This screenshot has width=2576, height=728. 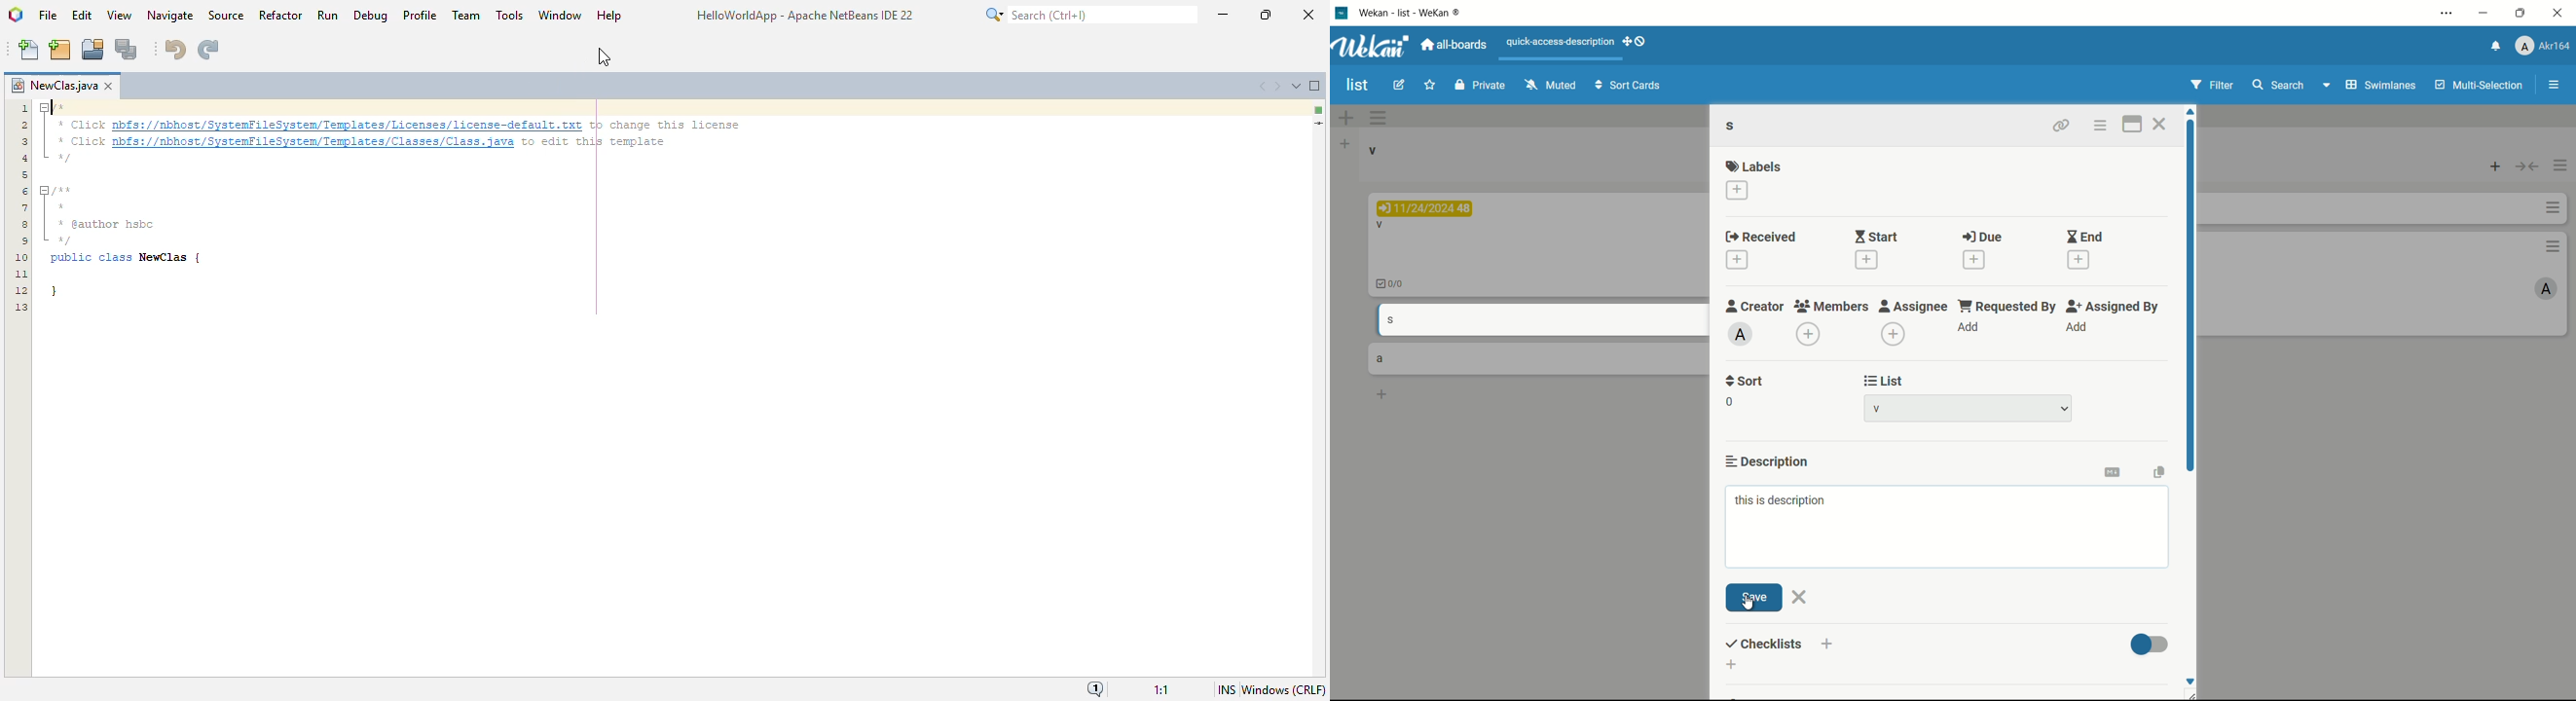 What do you see at coordinates (1878, 237) in the screenshot?
I see `start` at bounding box center [1878, 237].